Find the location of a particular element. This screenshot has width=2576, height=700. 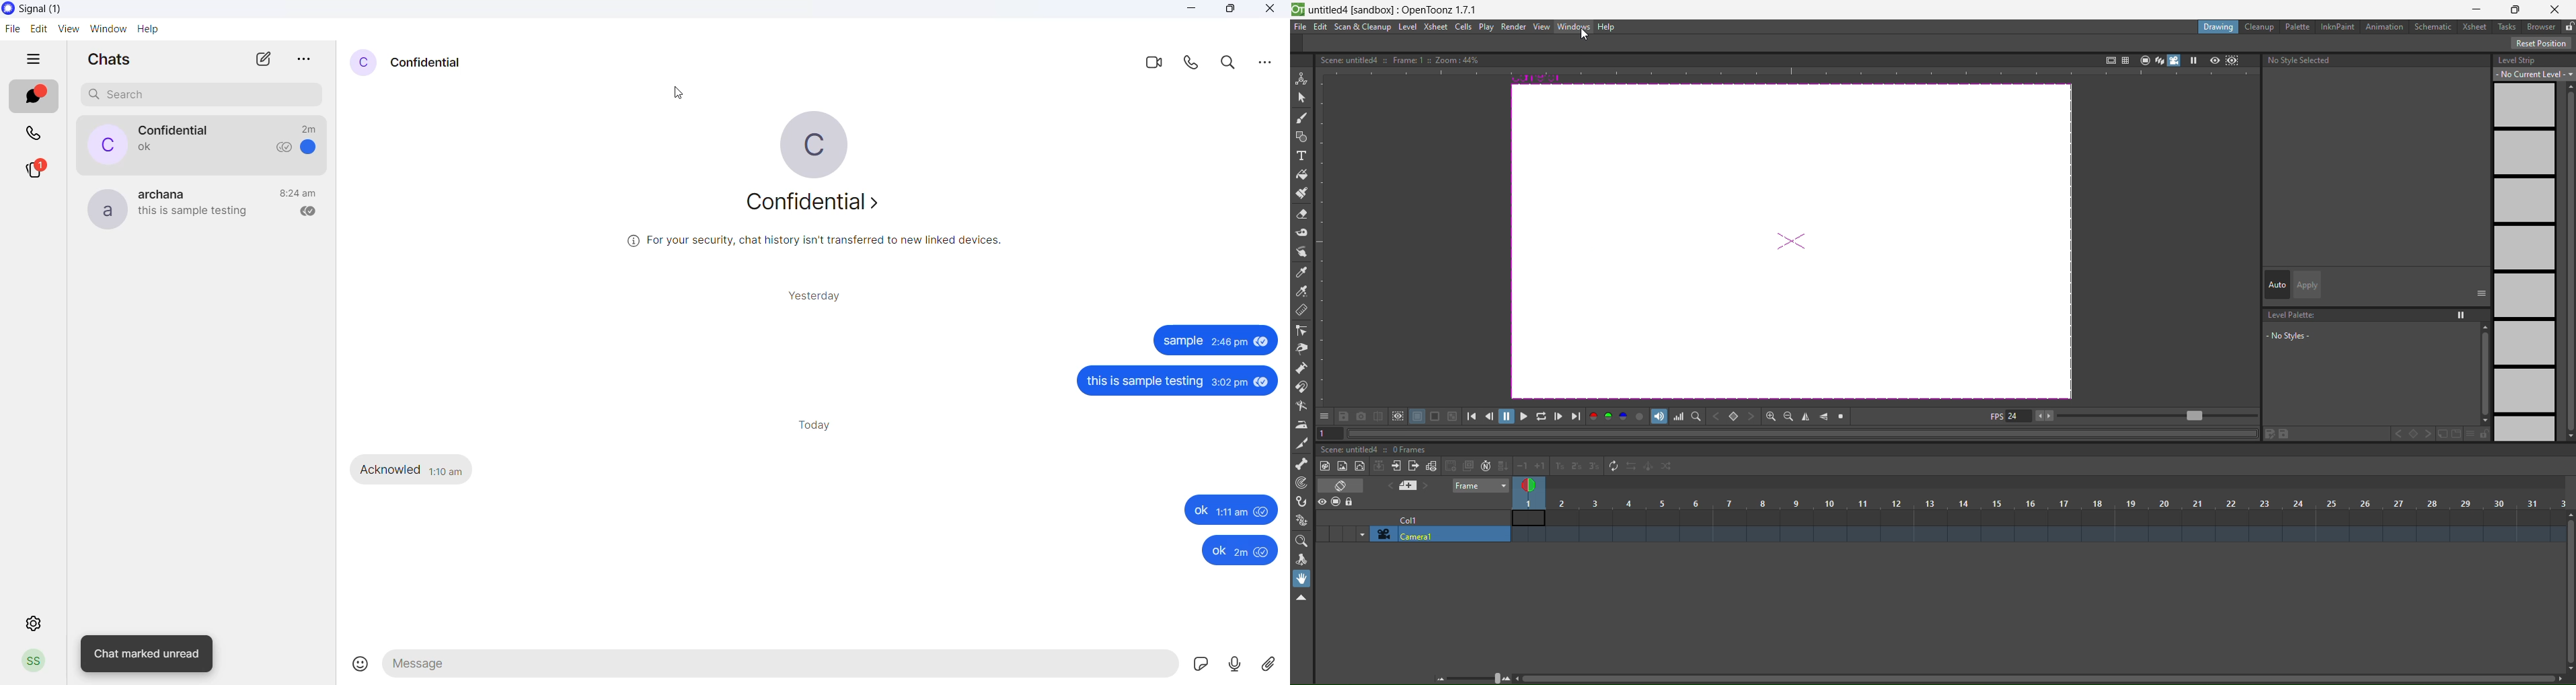

level palette is located at coordinates (2374, 336).